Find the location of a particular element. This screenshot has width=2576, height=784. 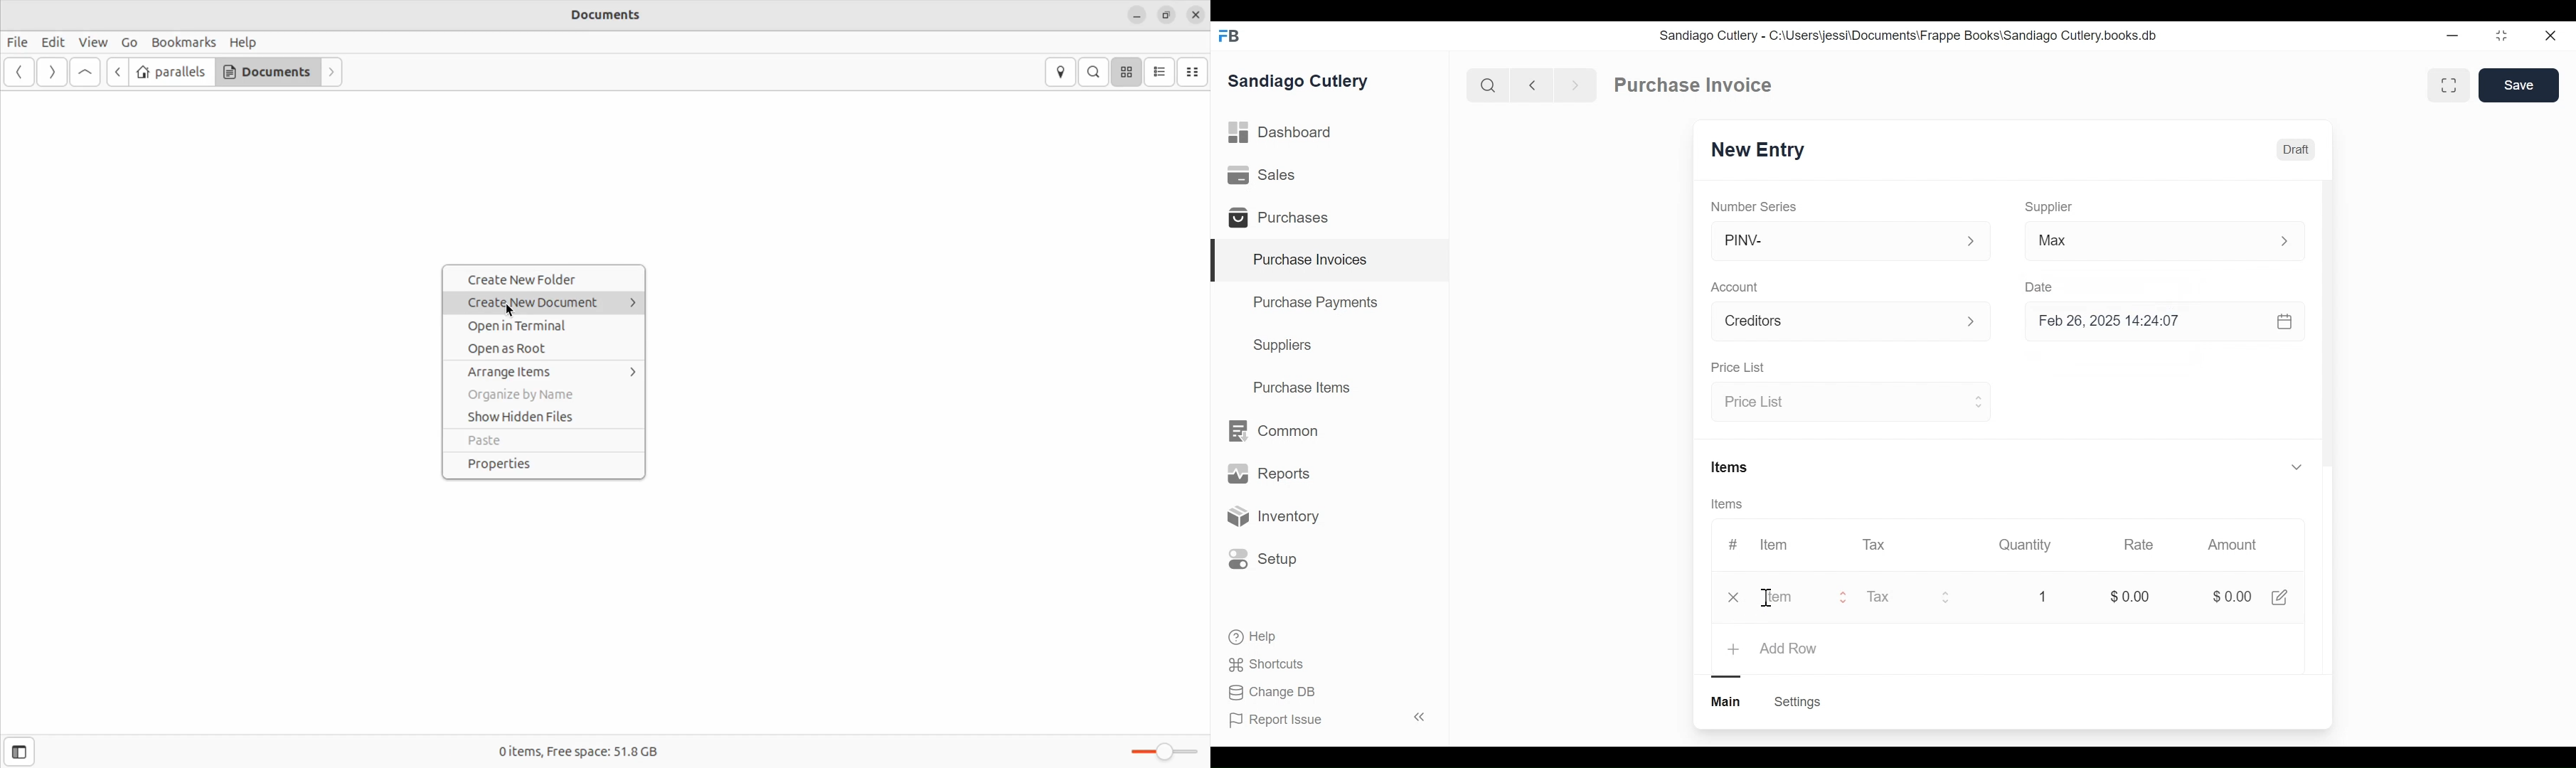

Number Series is located at coordinates (1755, 206).